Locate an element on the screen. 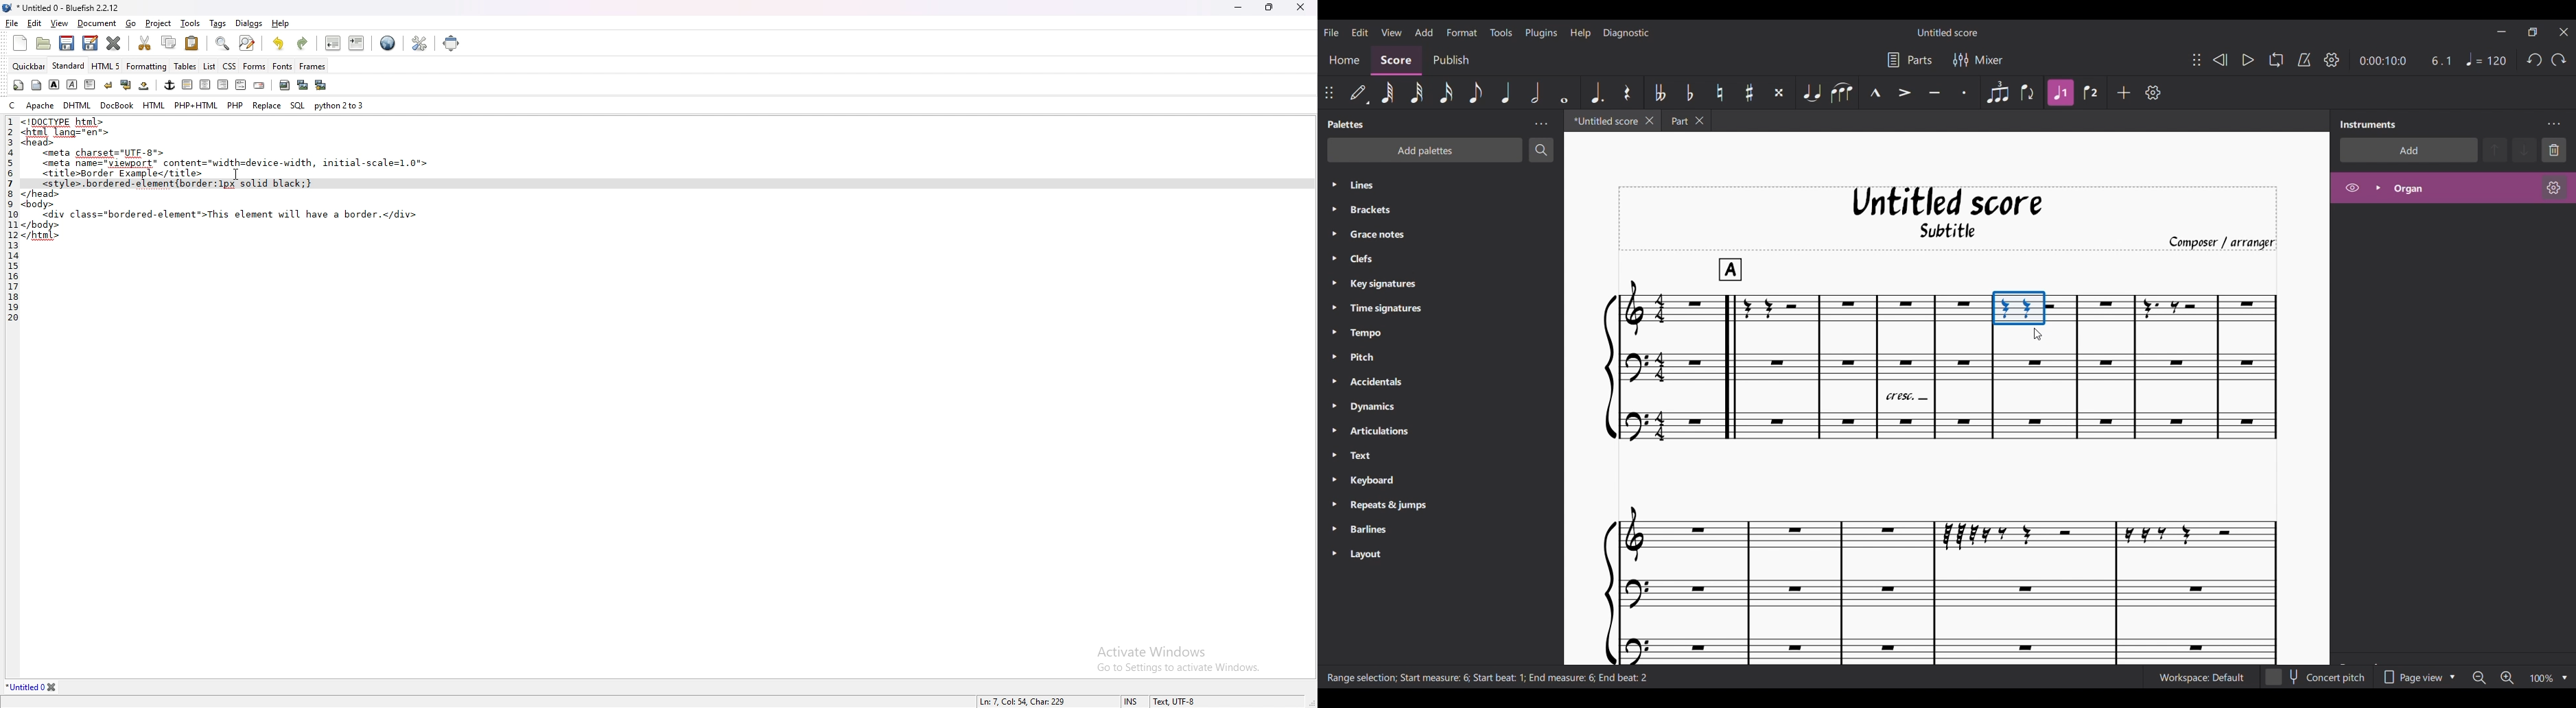 This screenshot has height=728, width=2576. Toggle double sharp is located at coordinates (1780, 92).